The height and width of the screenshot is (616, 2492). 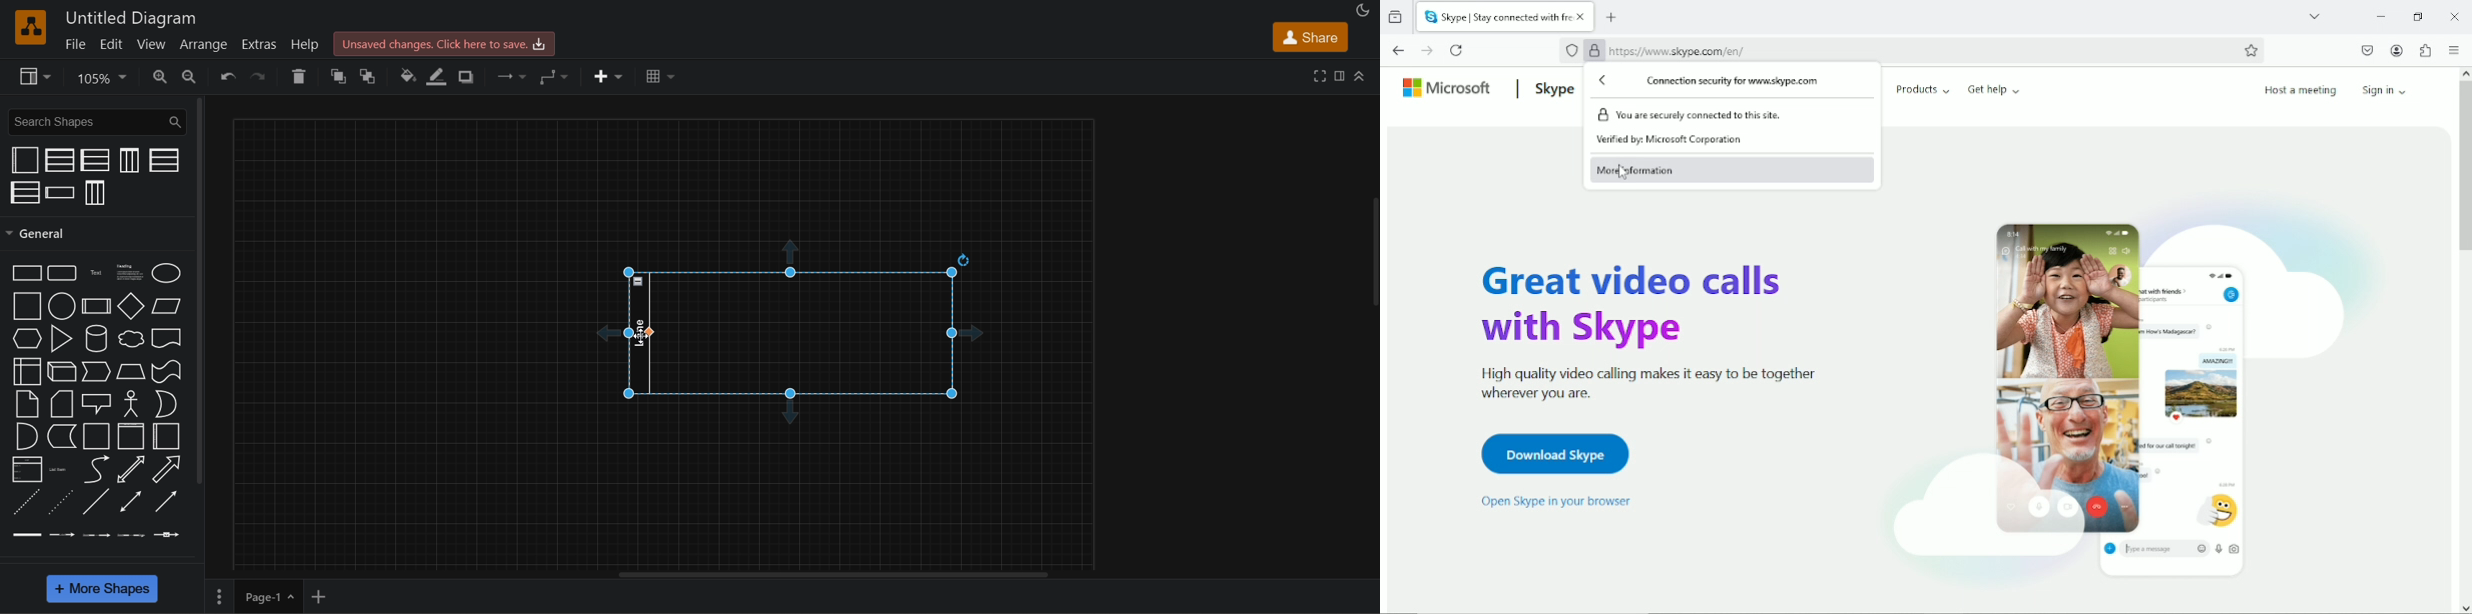 What do you see at coordinates (1994, 89) in the screenshot?
I see `Get help` at bounding box center [1994, 89].